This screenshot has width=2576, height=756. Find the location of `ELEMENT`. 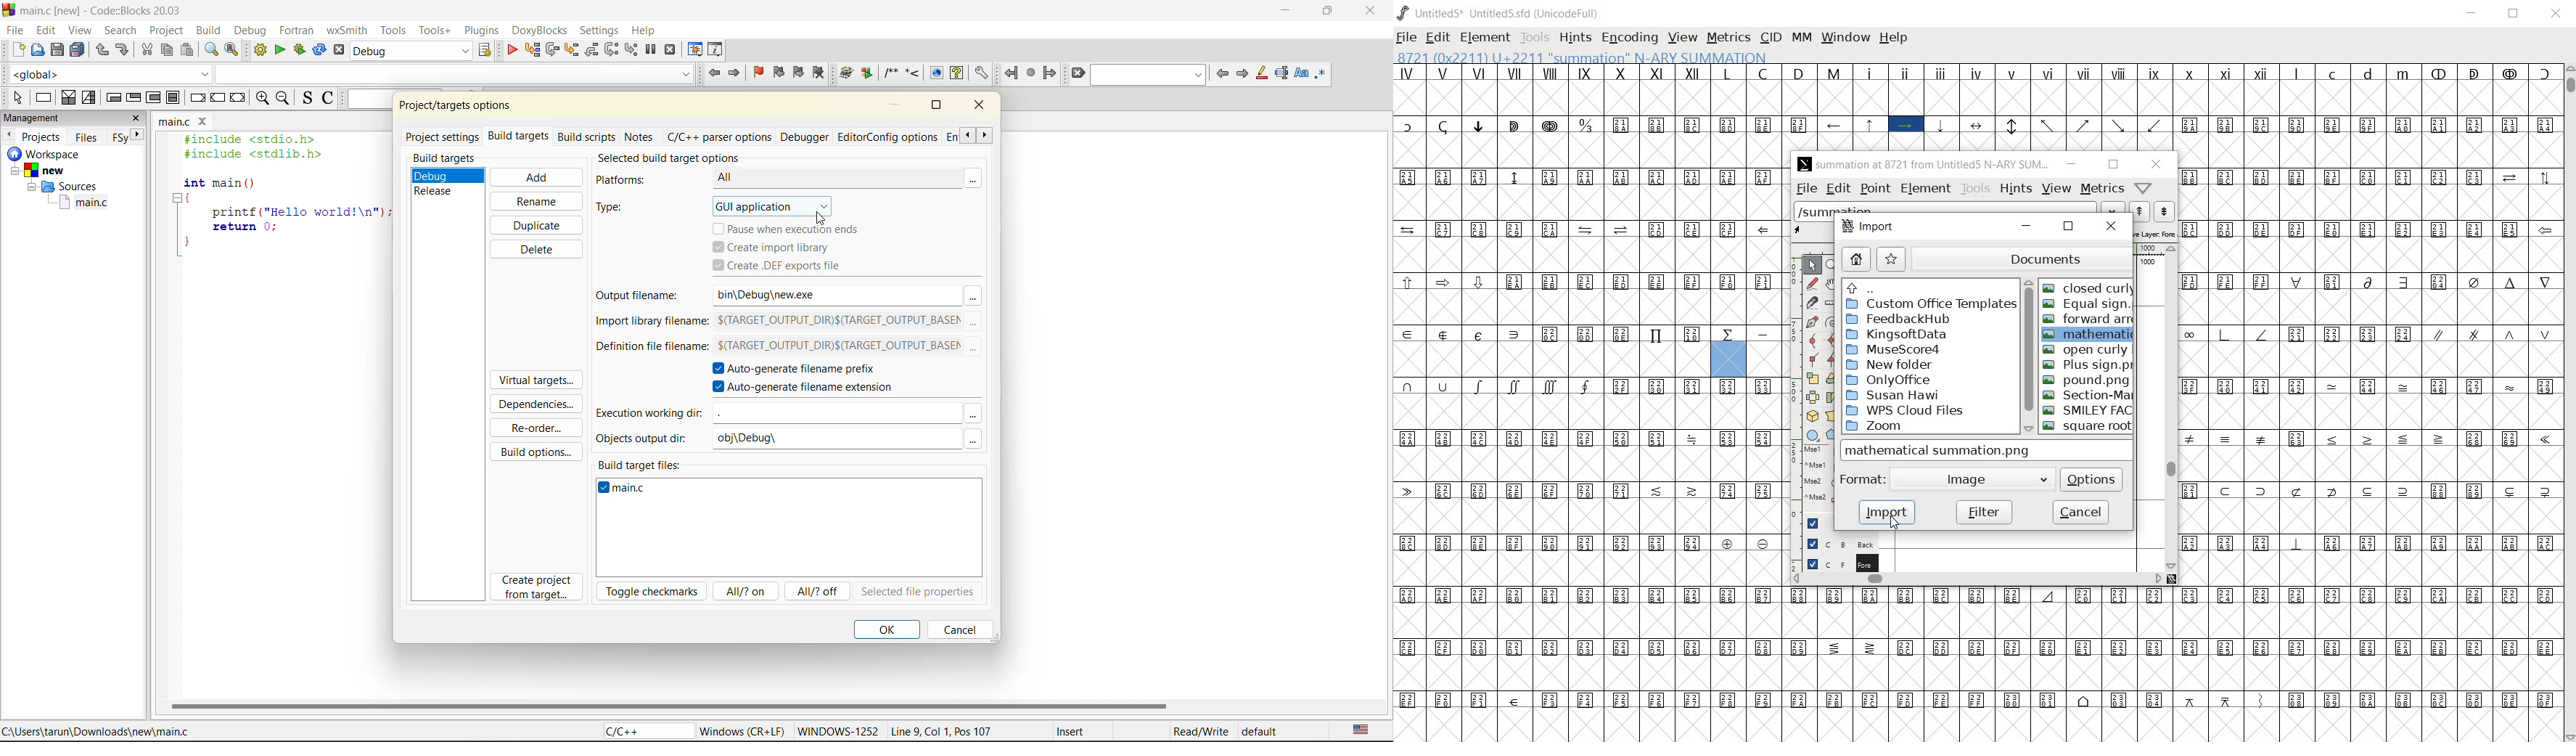

ELEMENT is located at coordinates (1486, 37).